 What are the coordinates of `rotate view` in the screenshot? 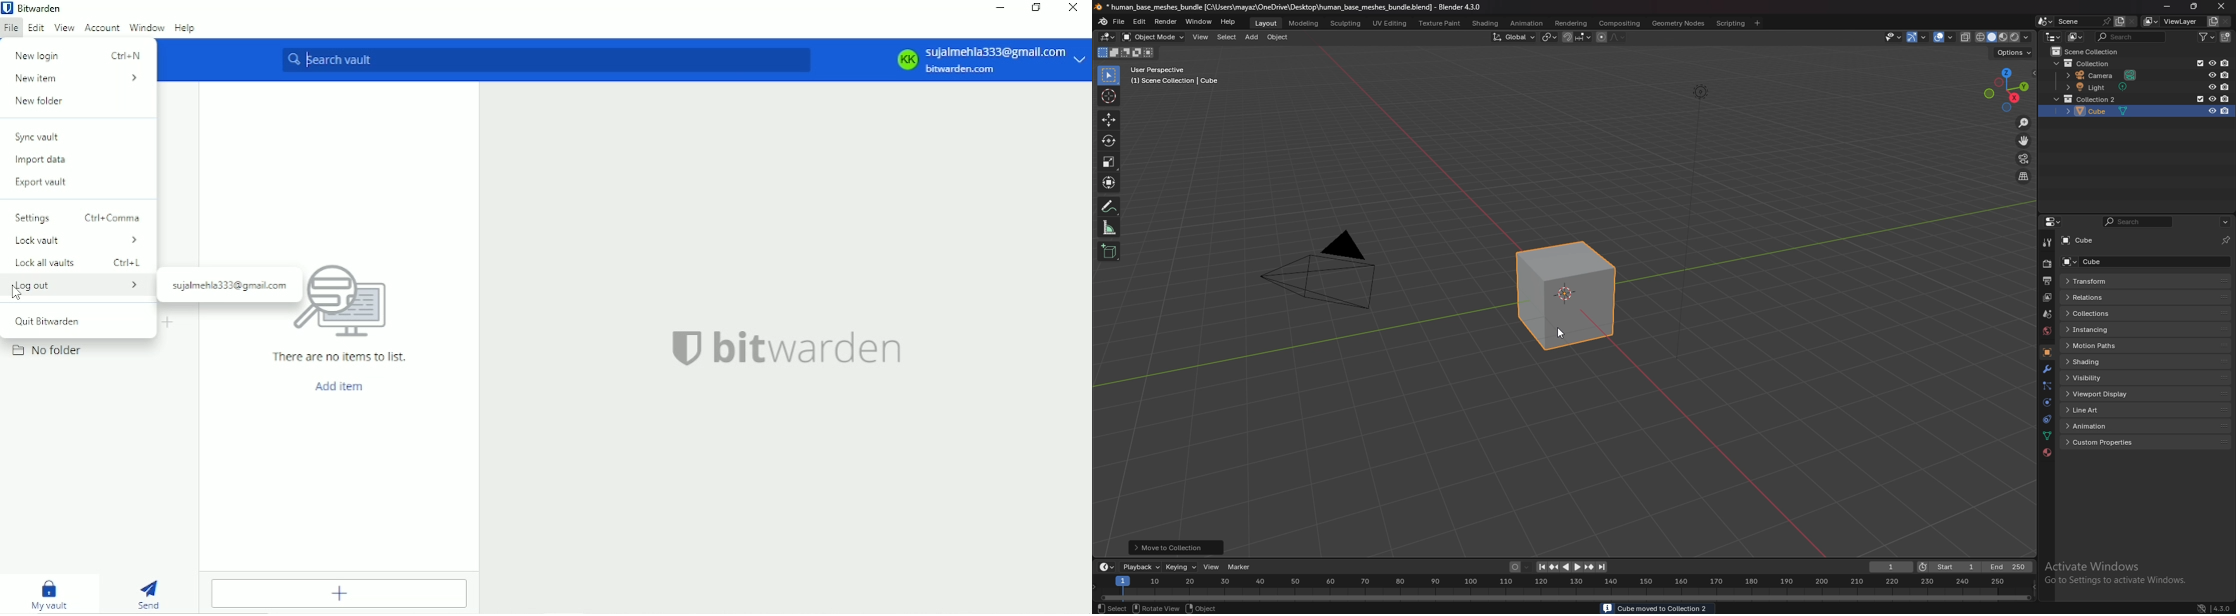 It's located at (1155, 607).